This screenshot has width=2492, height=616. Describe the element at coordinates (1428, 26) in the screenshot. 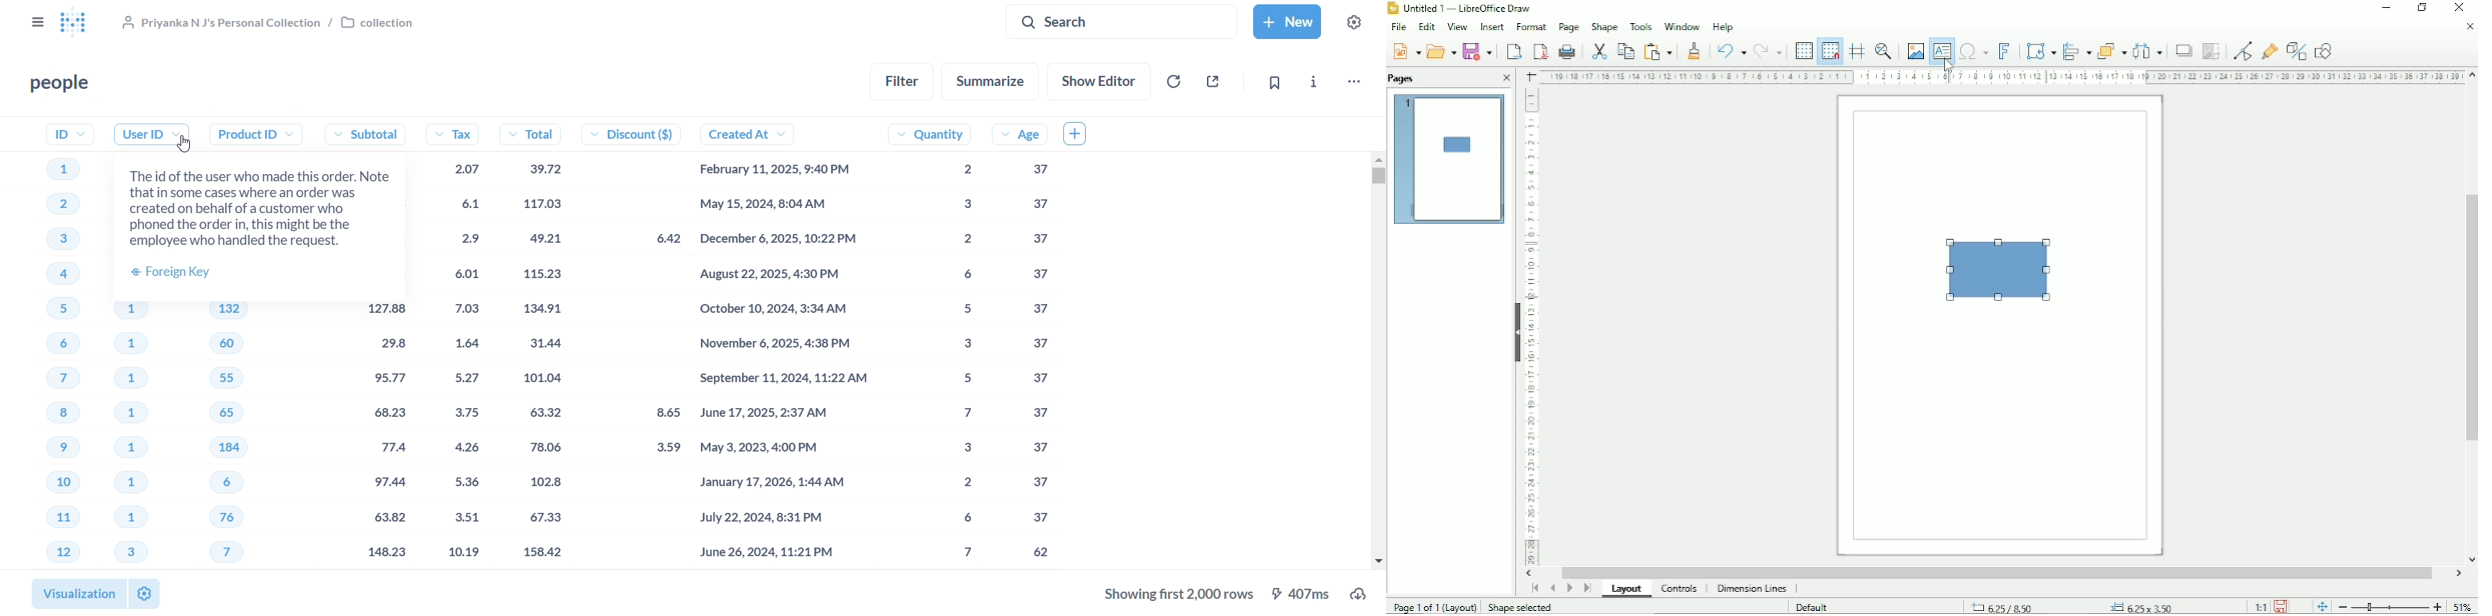

I see `Edit` at that location.